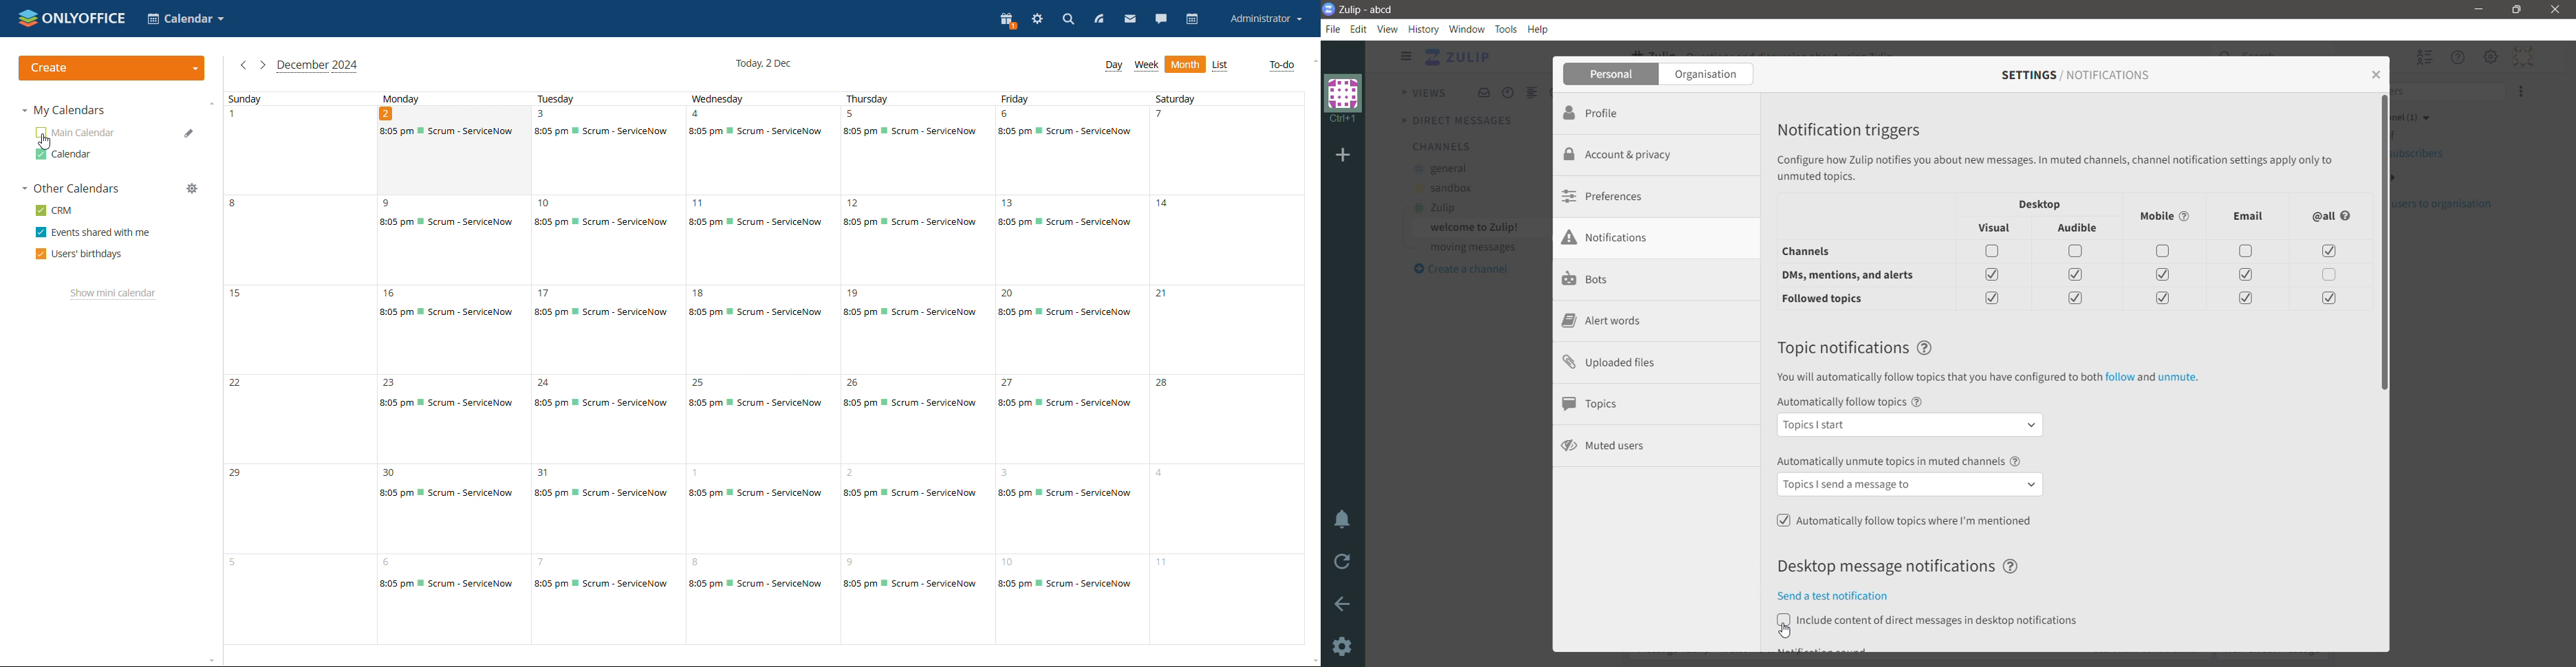 This screenshot has height=672, width=2576. What do you see at coordinates (1628, 154) in the screenshot?
I see `Account and privacy` at bounding box center [1628, 154].